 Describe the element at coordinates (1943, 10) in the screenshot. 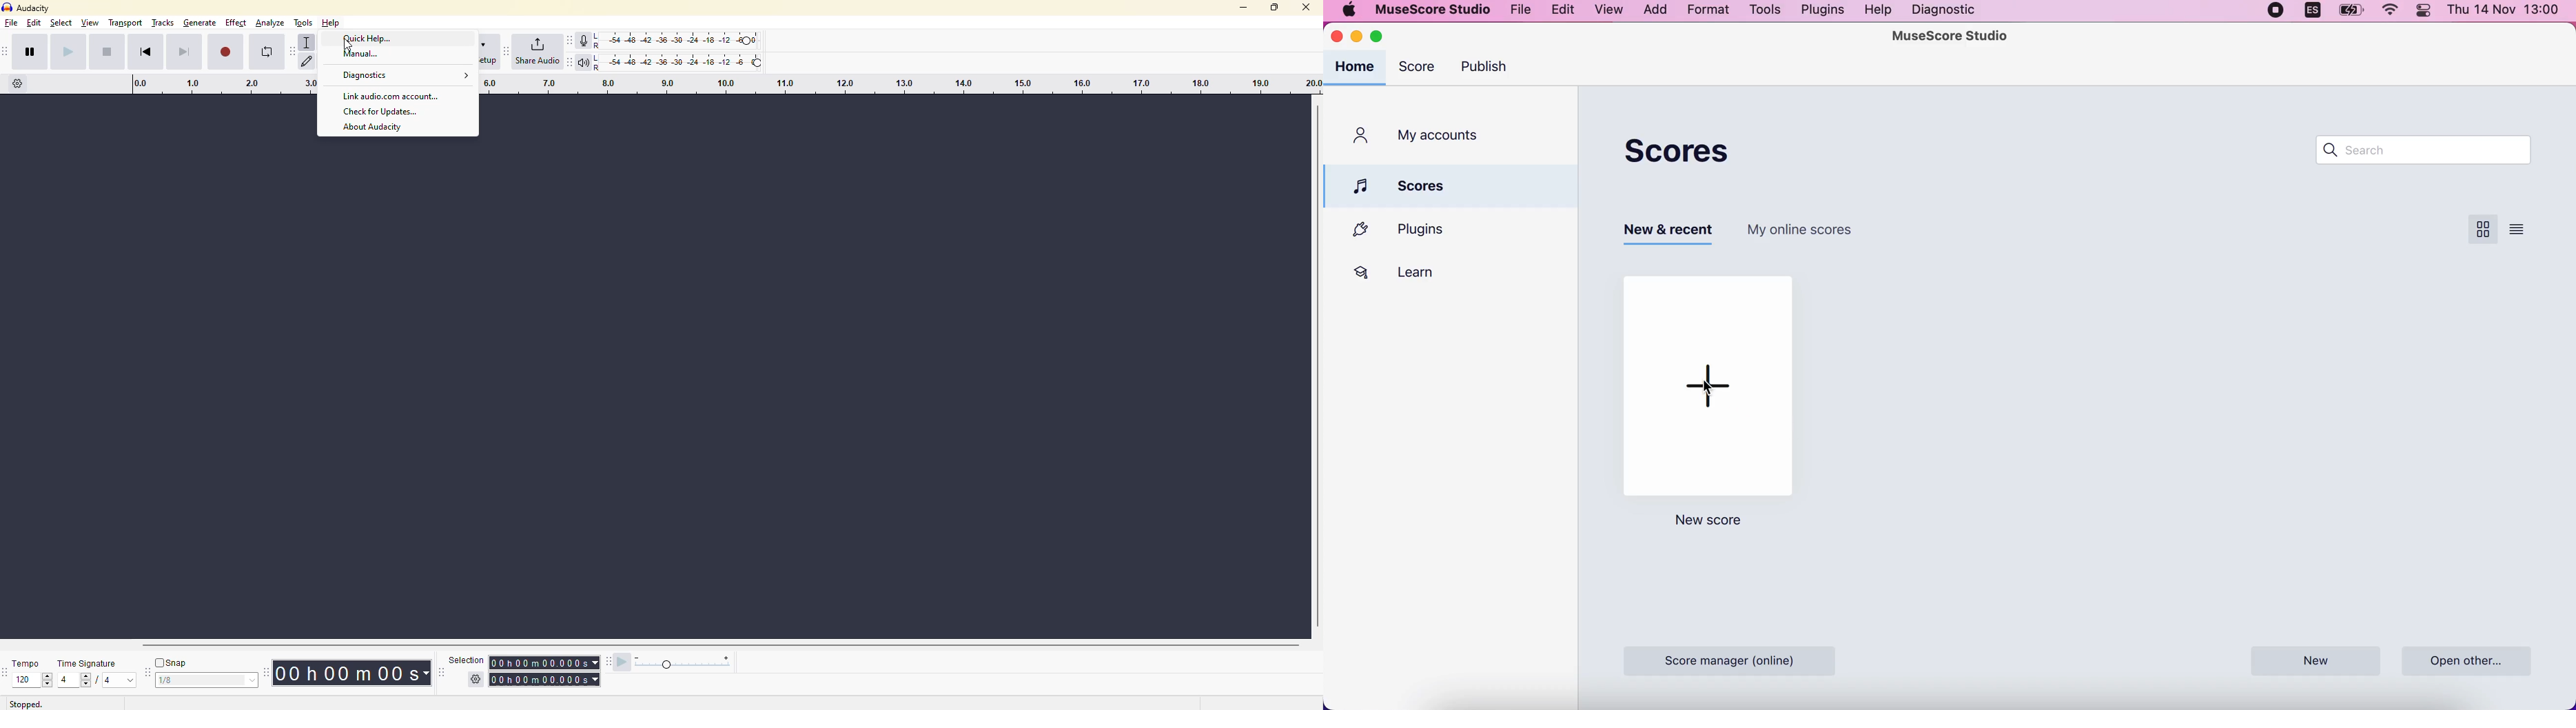

I see `diagnostic` at that location.